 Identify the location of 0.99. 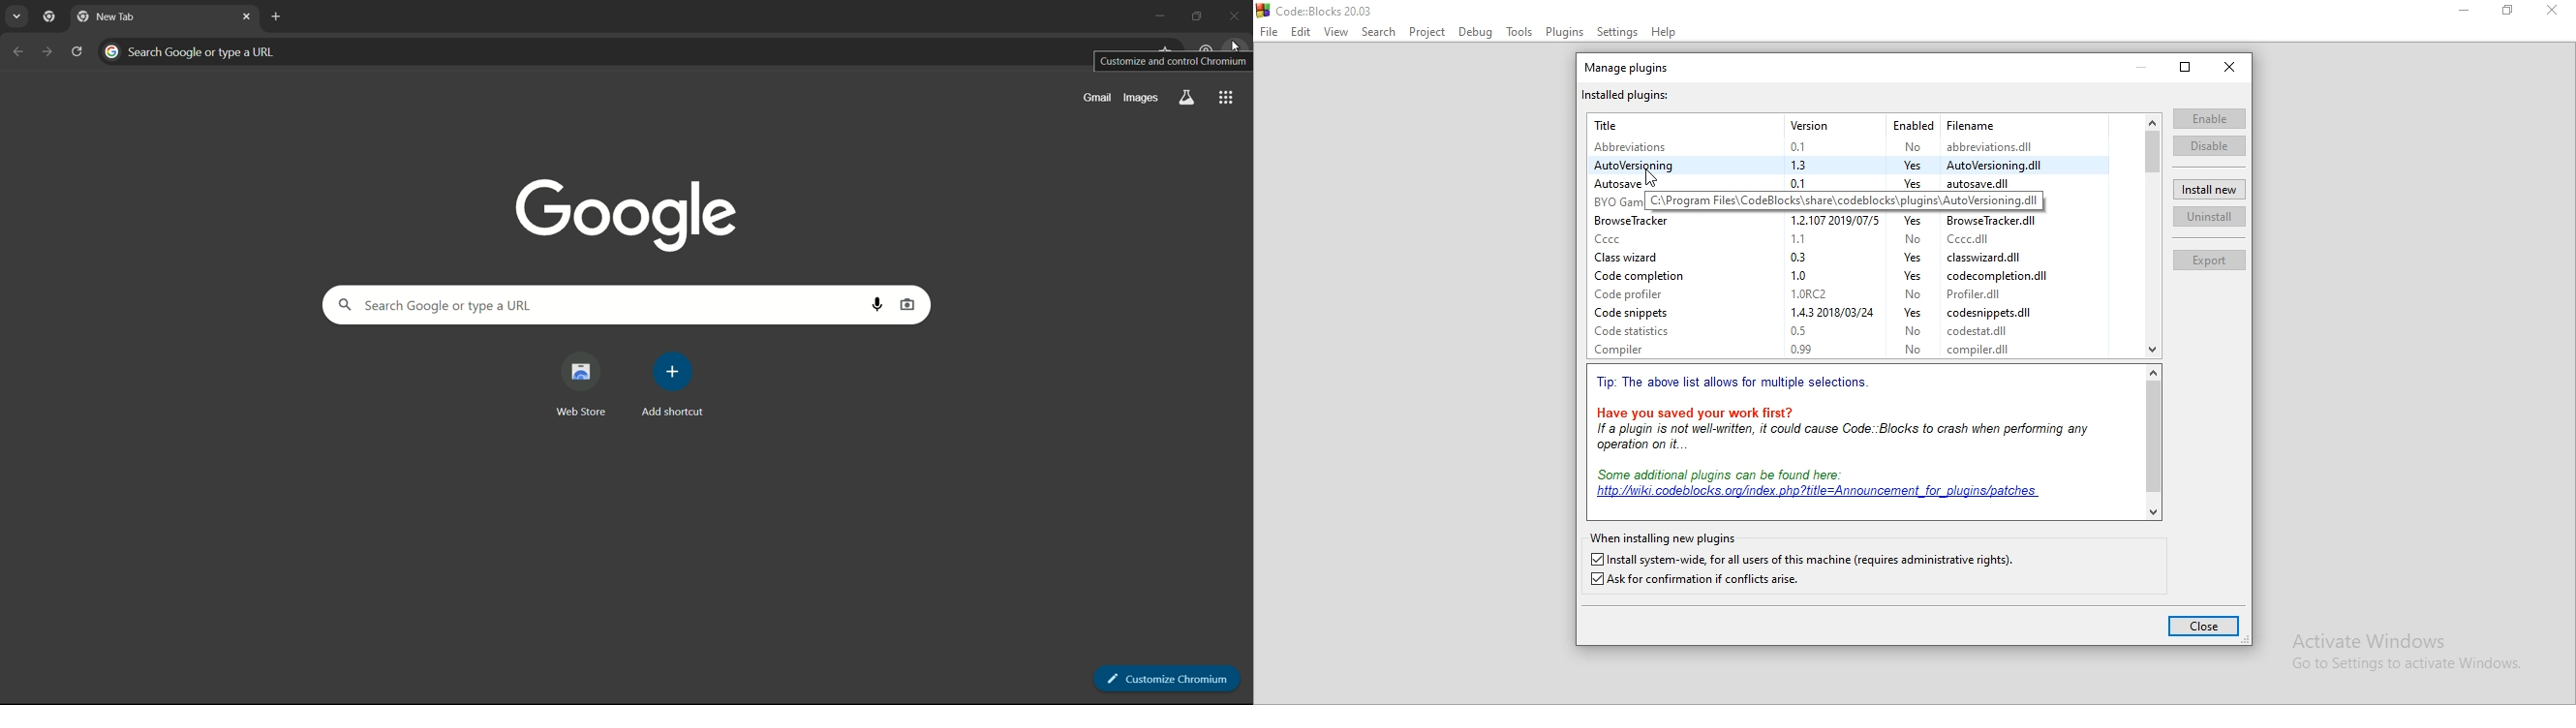
(1803, 351).